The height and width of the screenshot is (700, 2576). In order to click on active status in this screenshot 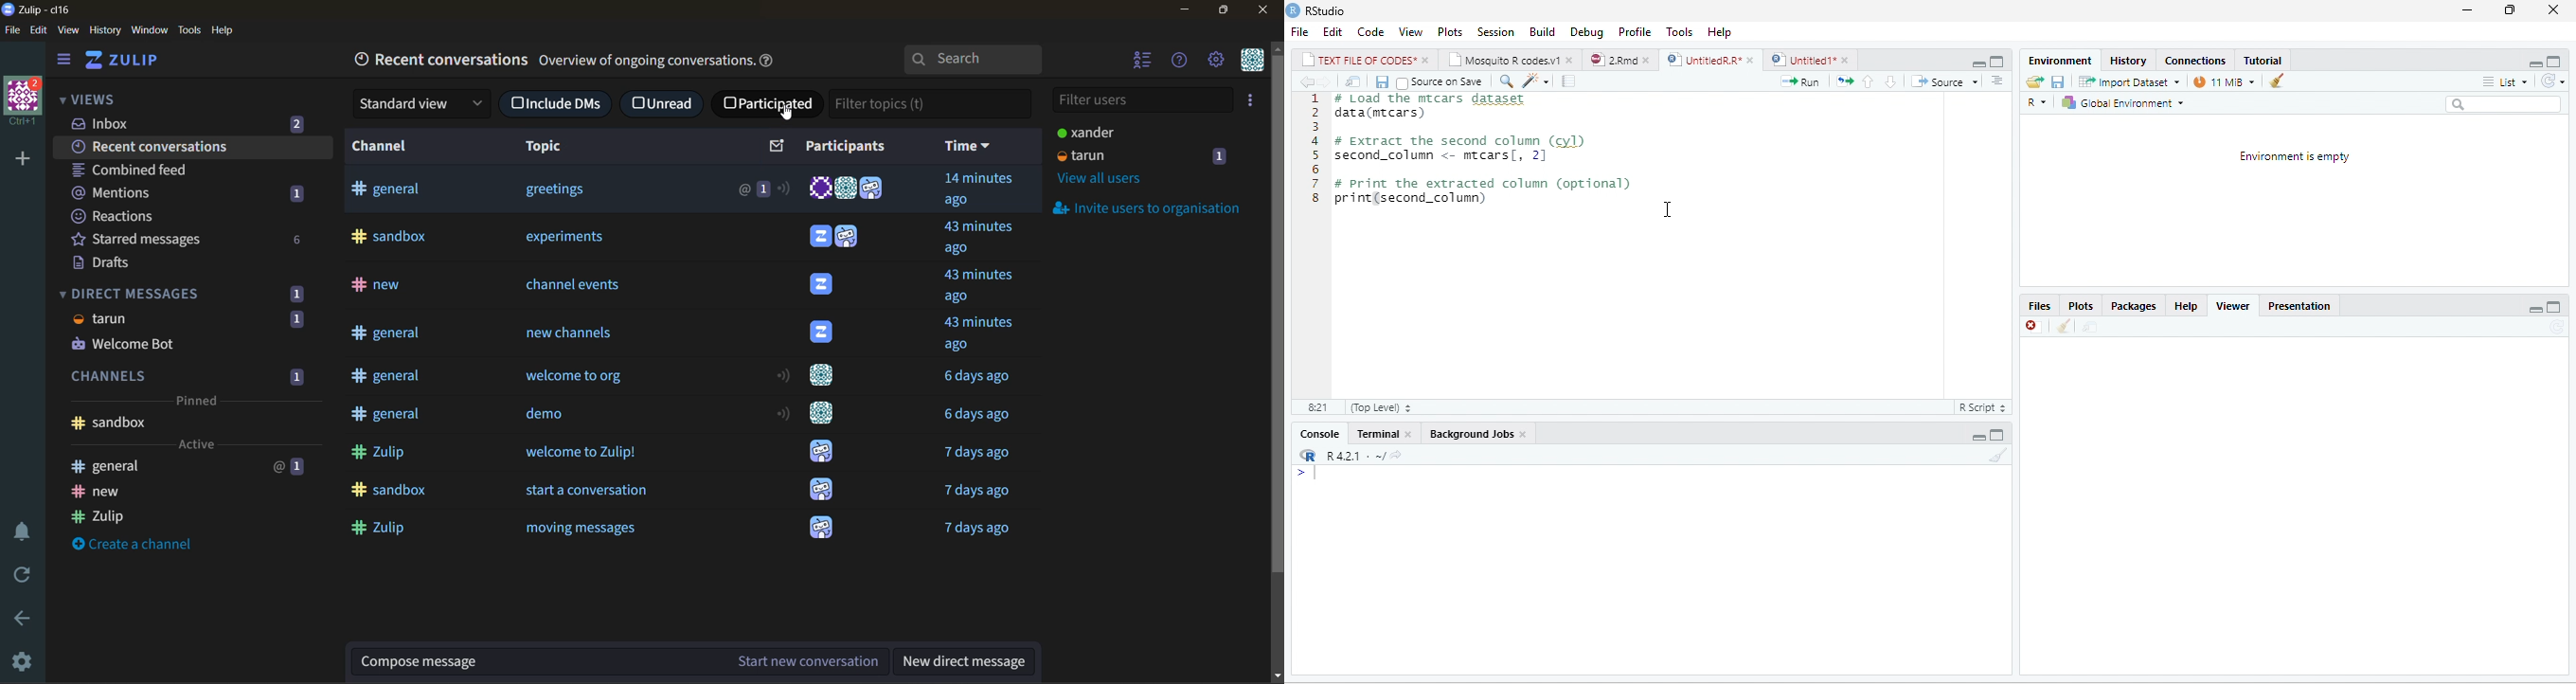, I will do `click(783, 375)`.